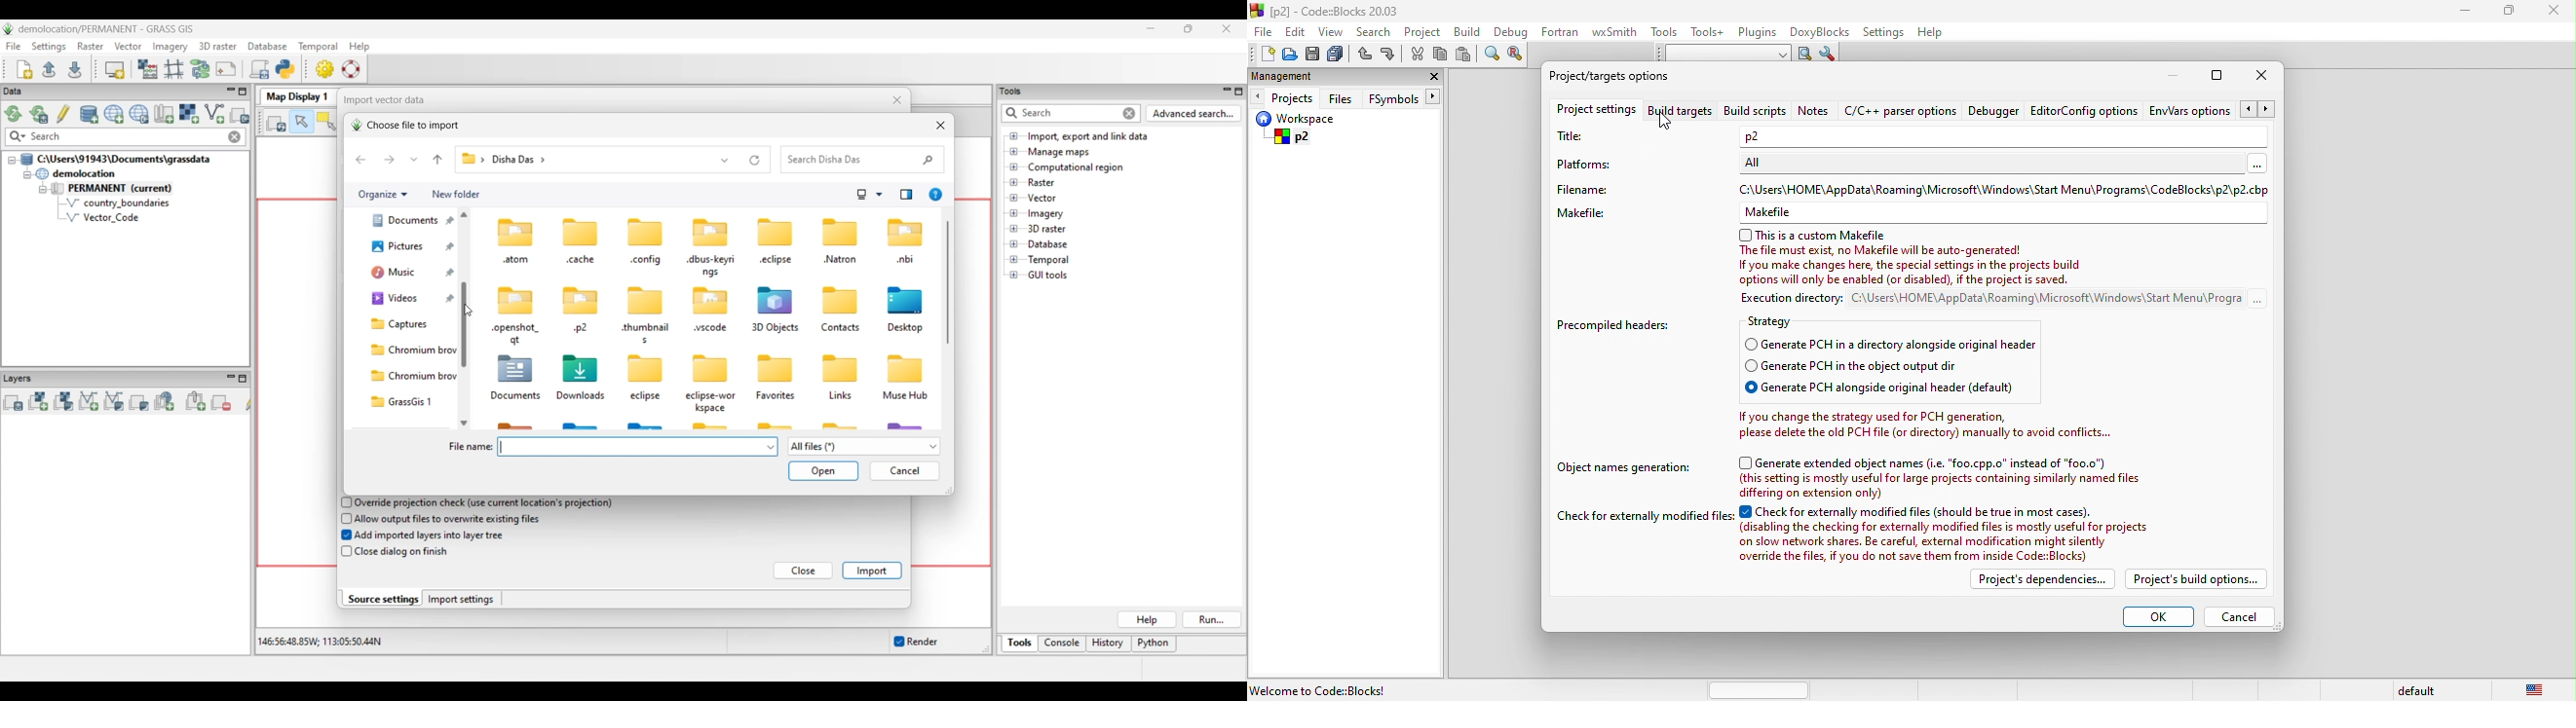 This screenshot has width=2576, height=728. I want to click on replace, so click(1519, 55).